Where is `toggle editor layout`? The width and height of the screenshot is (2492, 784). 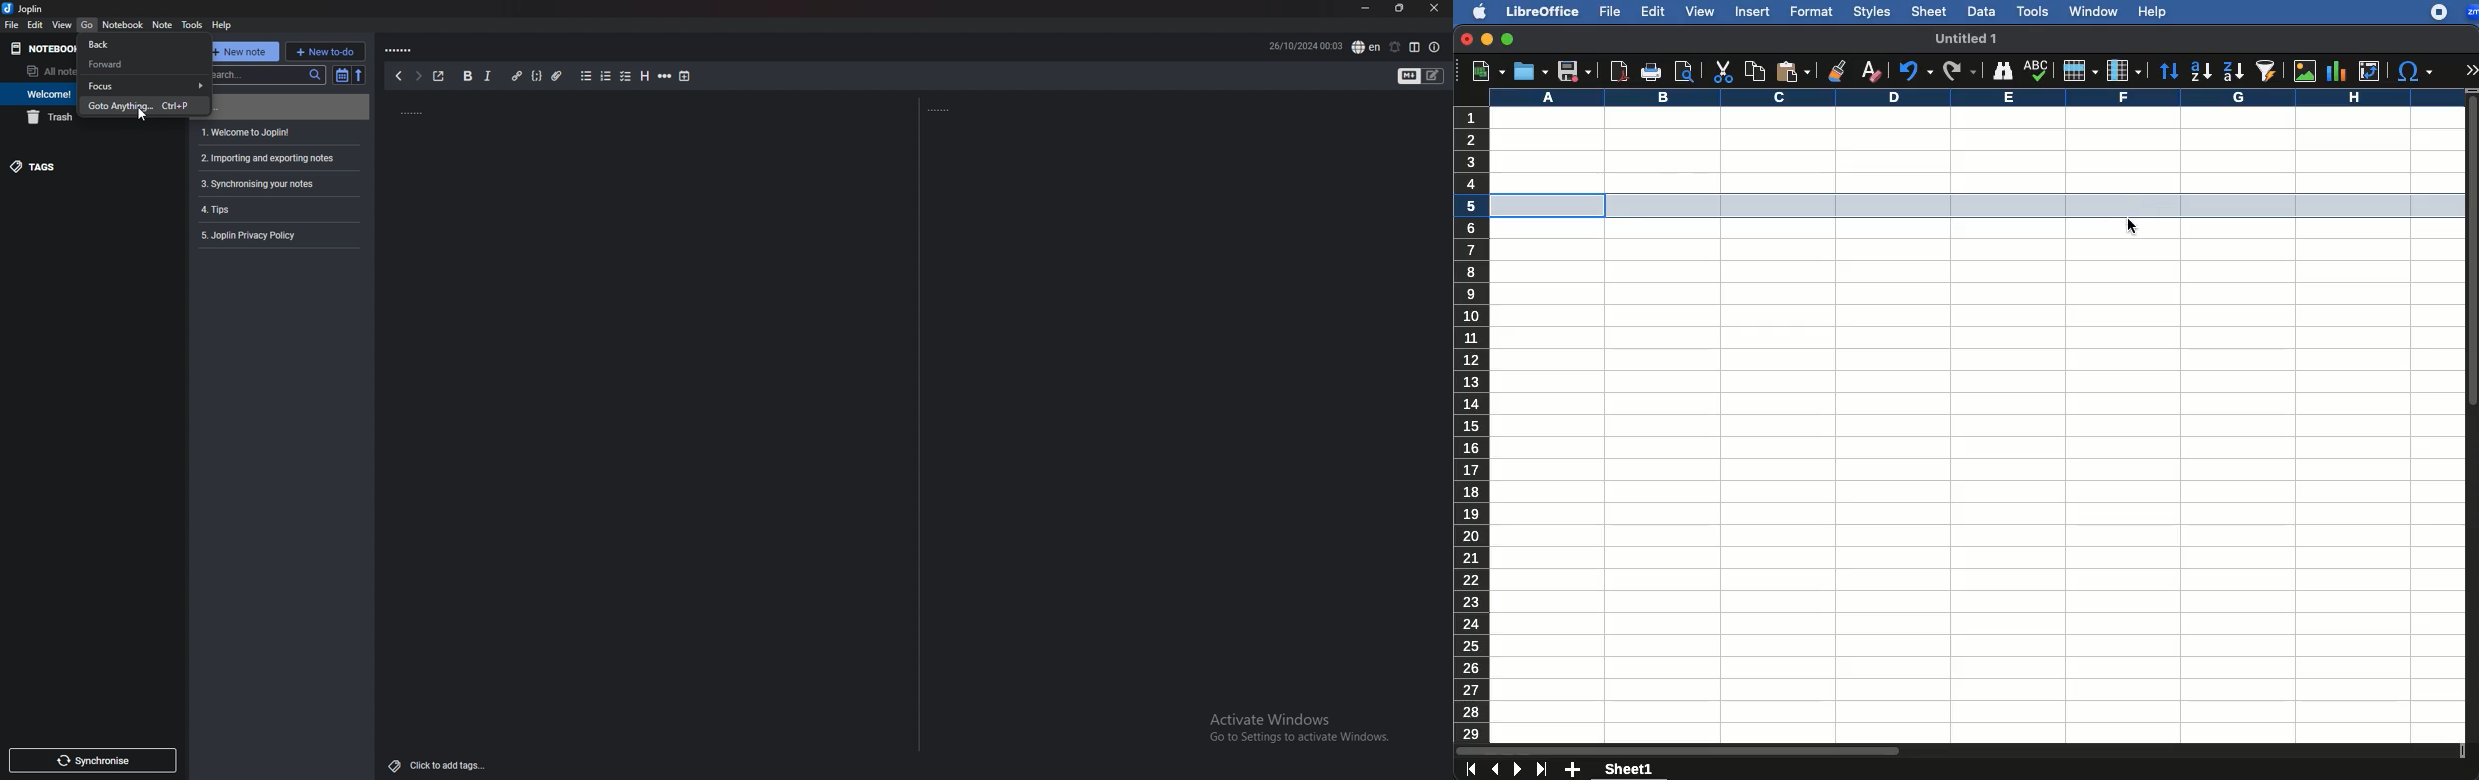 toggle editor layout is located at coordinates (1417, 47).